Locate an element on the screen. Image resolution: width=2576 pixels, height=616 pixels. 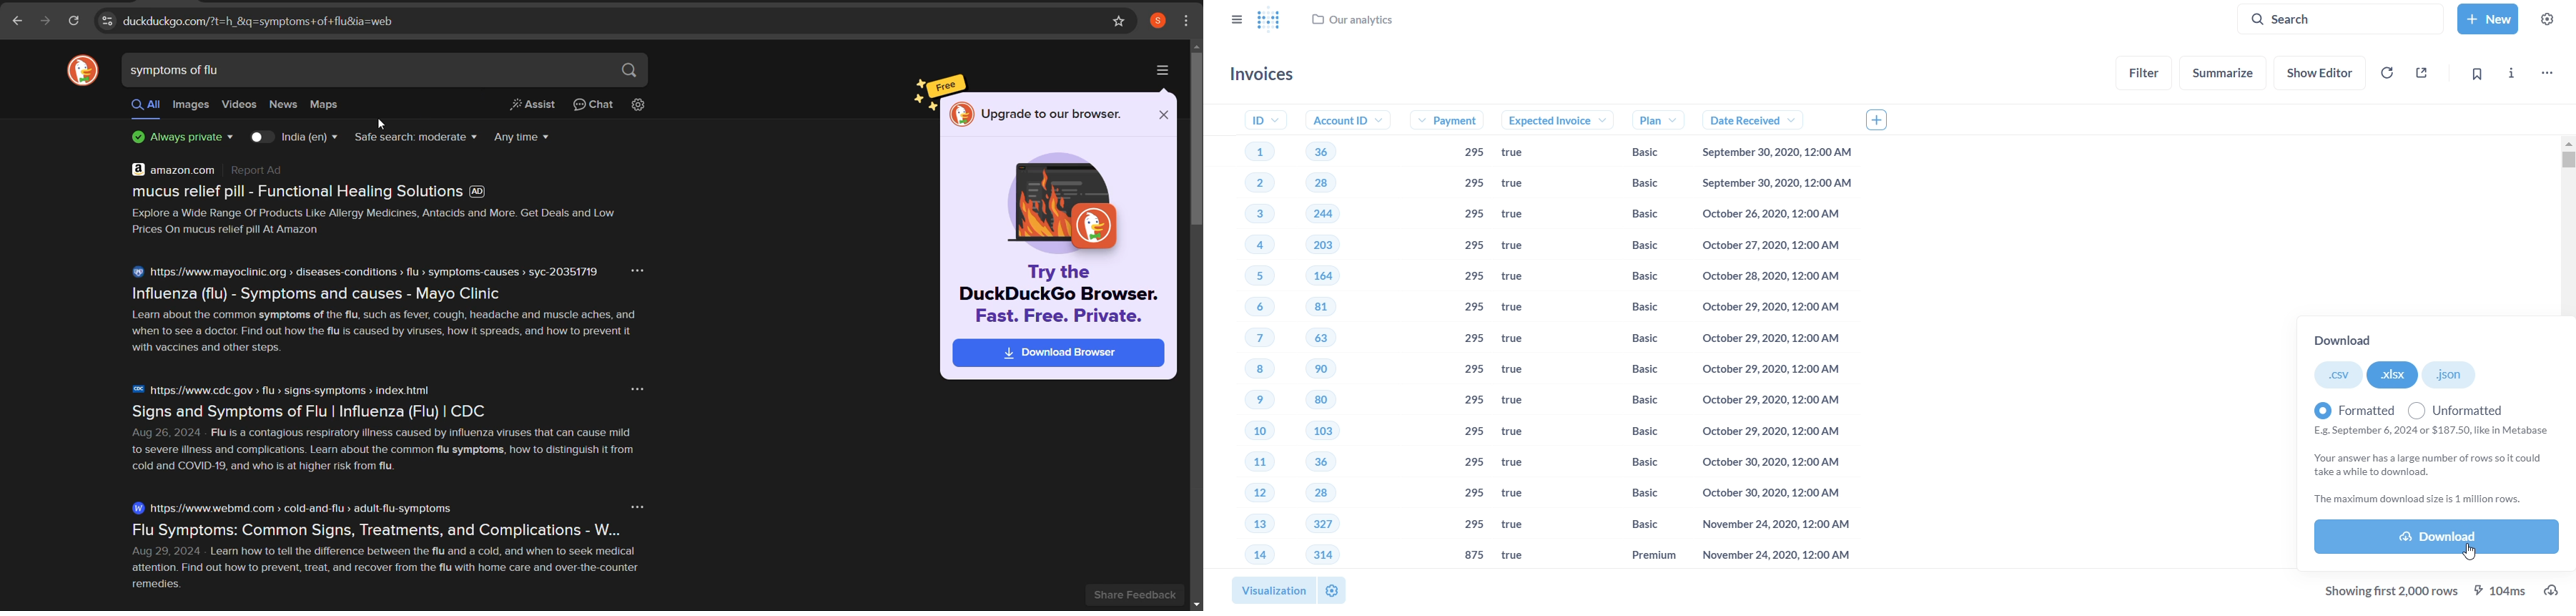
customize is located at coordinates (1188, 19).